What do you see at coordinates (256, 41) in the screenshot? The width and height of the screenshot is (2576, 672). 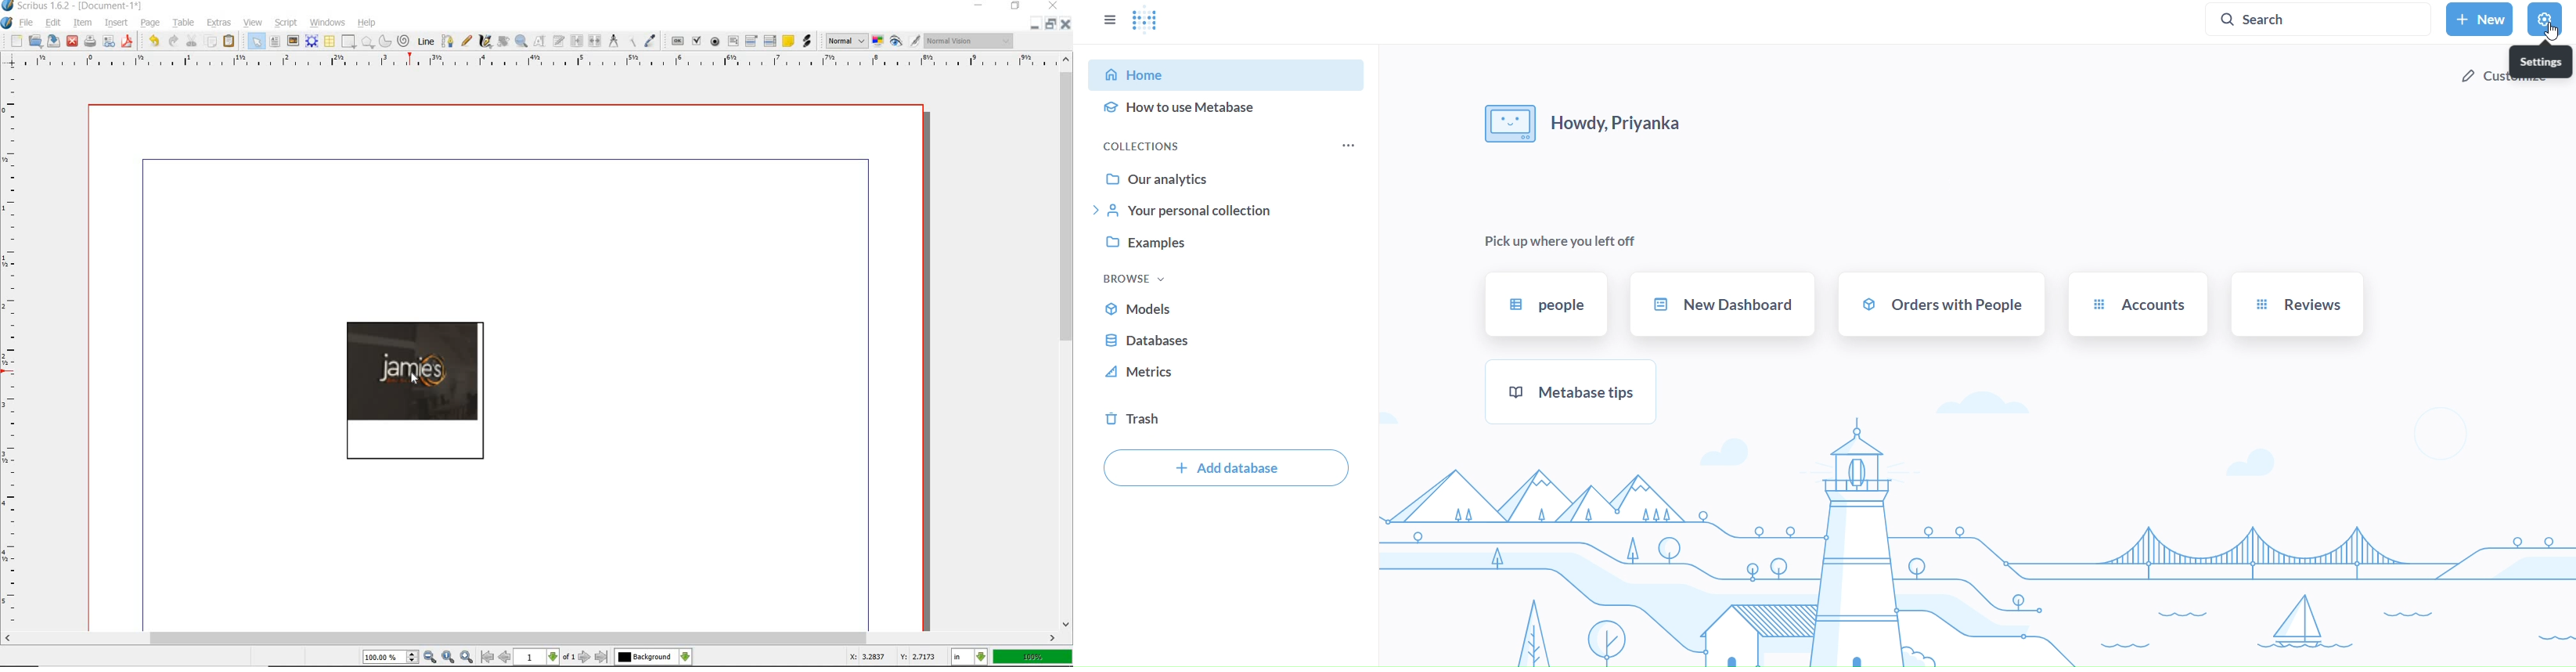 I see `SELECT` at bounding box center [256, 41].